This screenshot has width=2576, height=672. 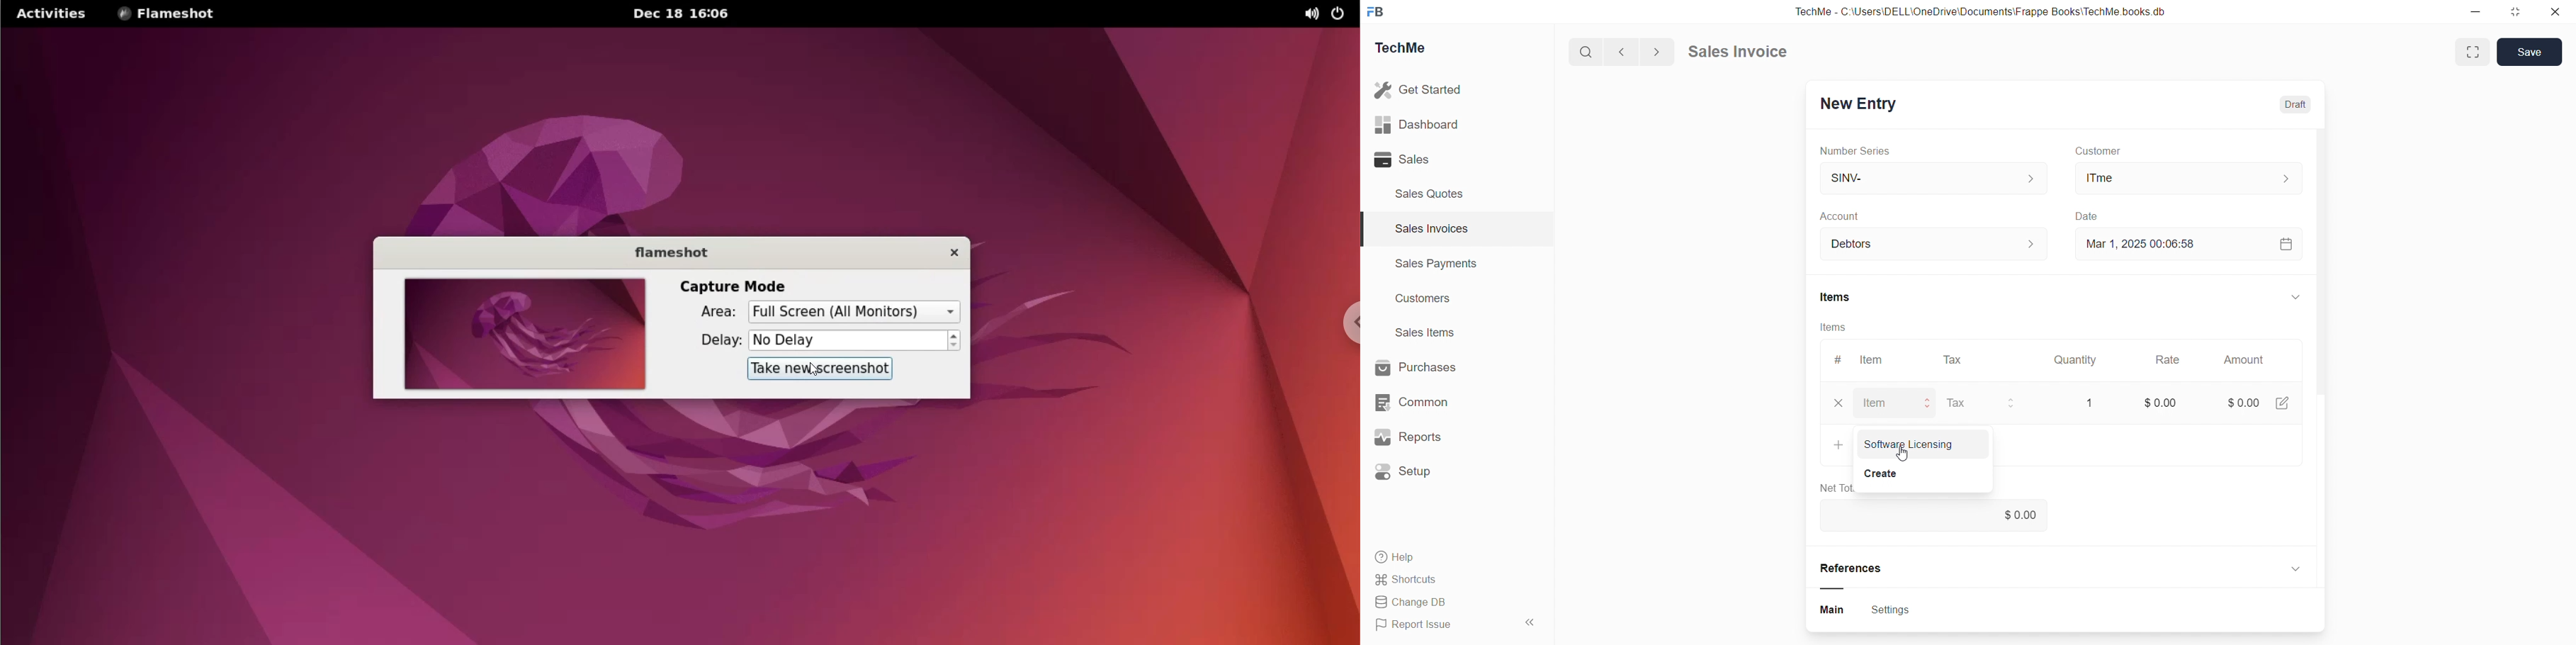 I want to click on Increase decrease button, so click(x=2039, y=245).